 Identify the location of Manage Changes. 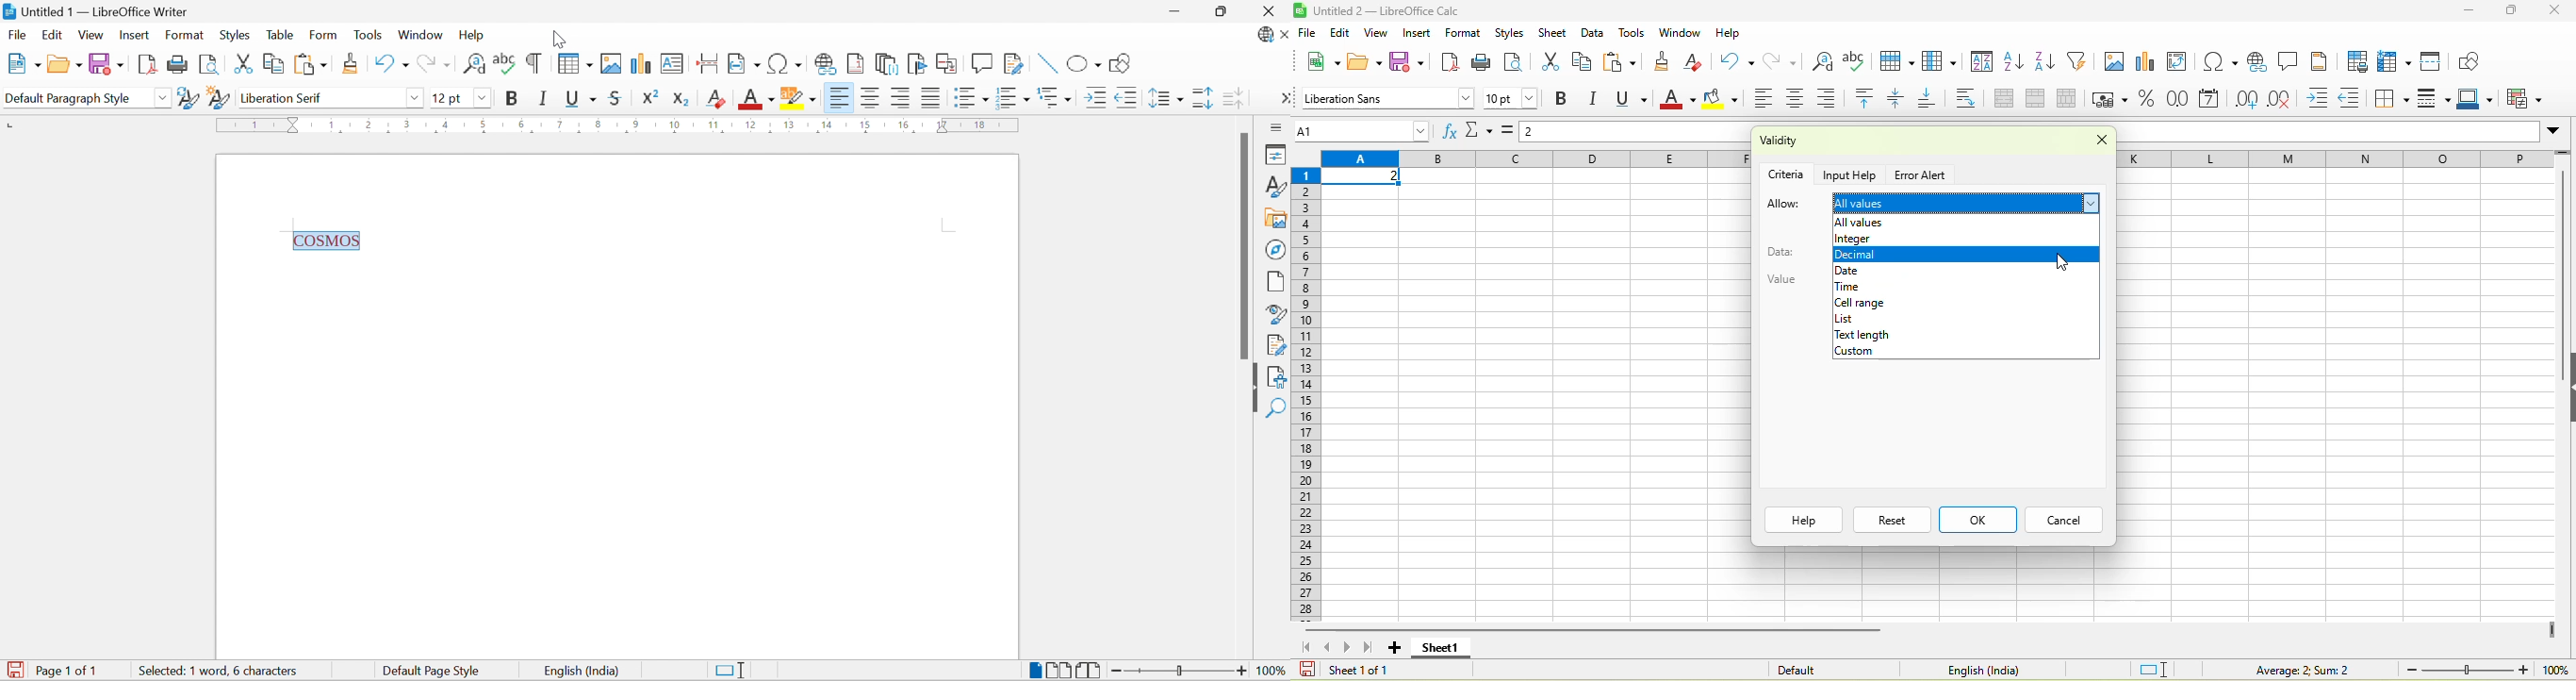
(1277, 346).